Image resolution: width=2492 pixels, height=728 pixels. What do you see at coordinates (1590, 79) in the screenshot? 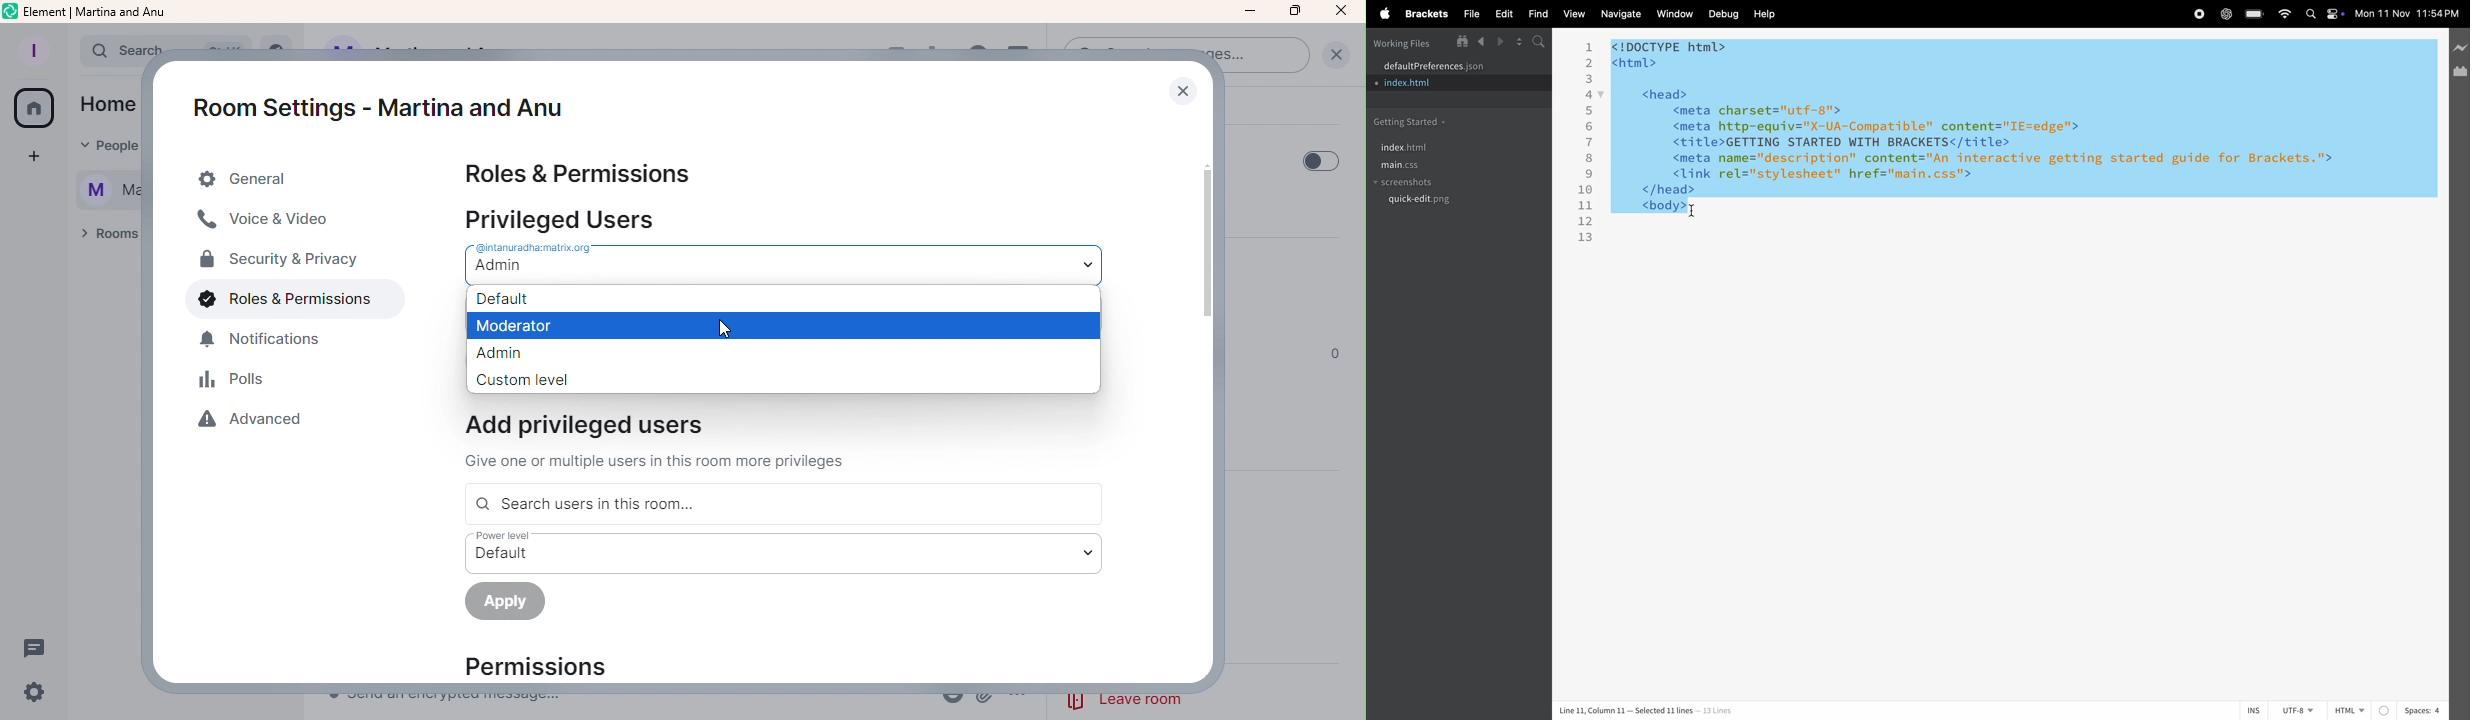
I see `3` at bounding box center [1590, 79].